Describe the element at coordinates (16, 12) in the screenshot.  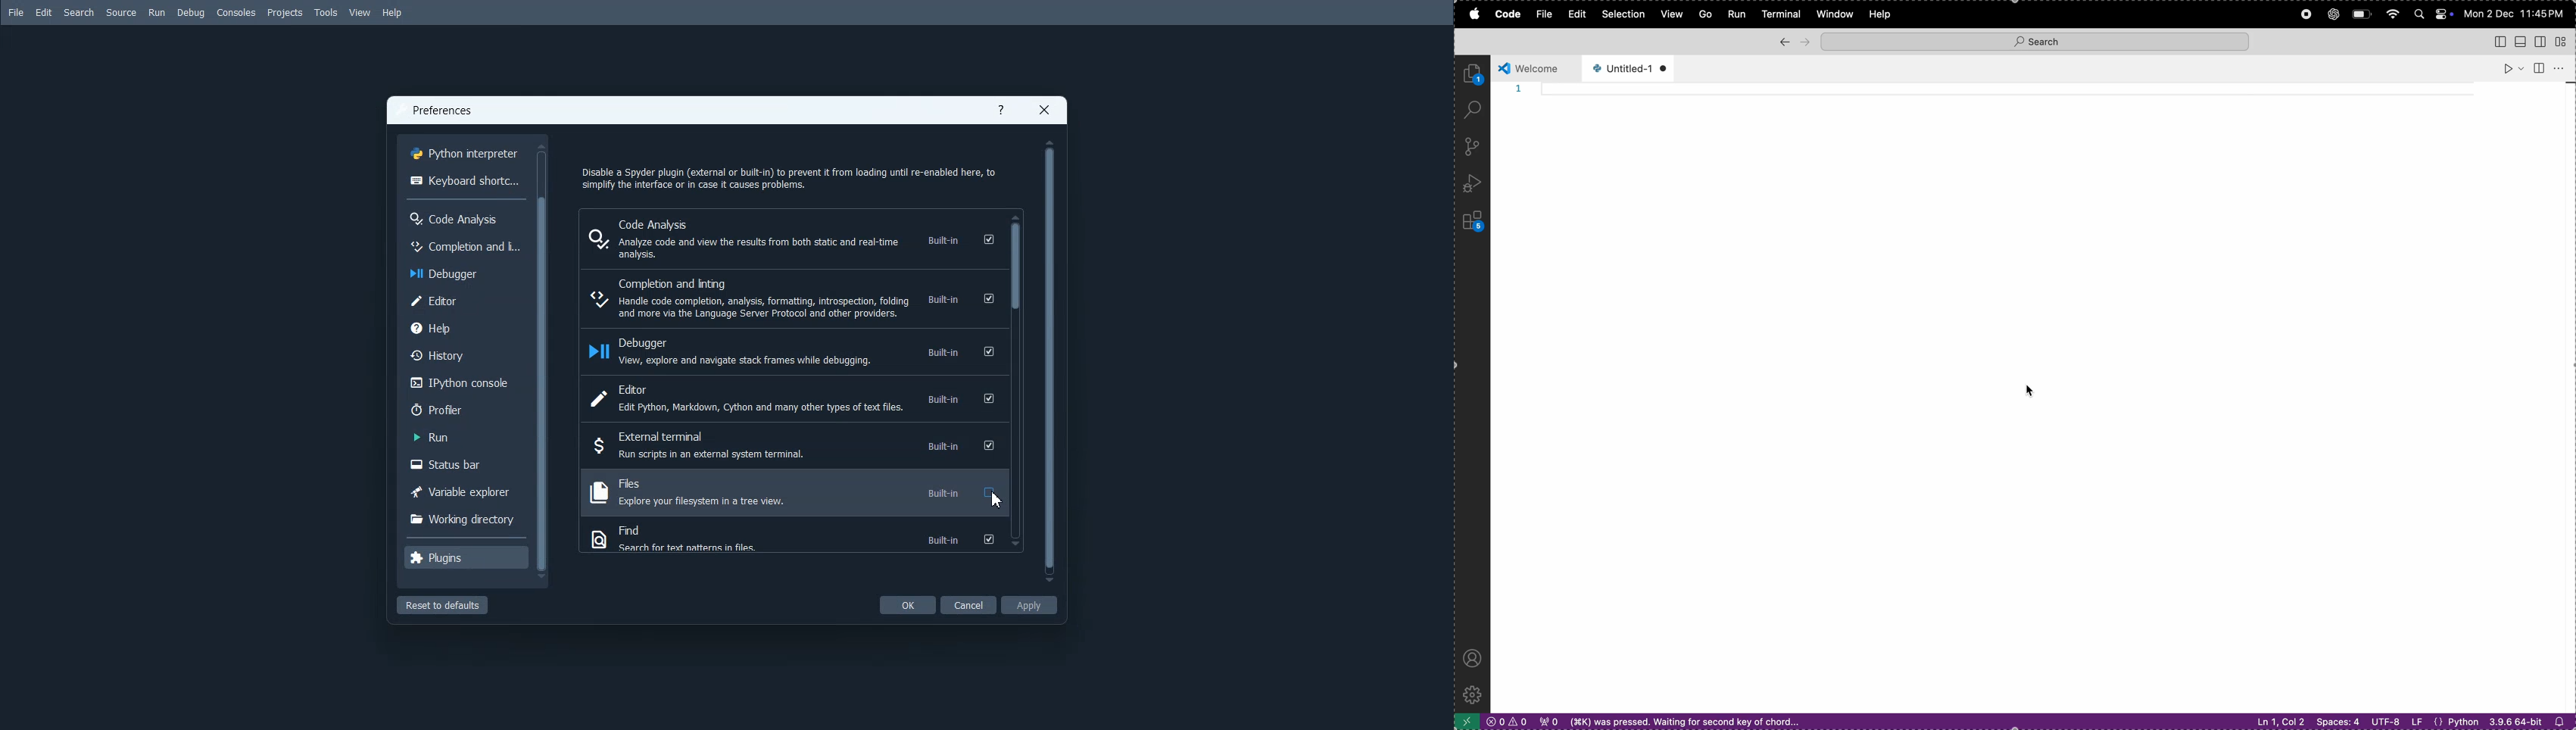
I see `File` at that location.